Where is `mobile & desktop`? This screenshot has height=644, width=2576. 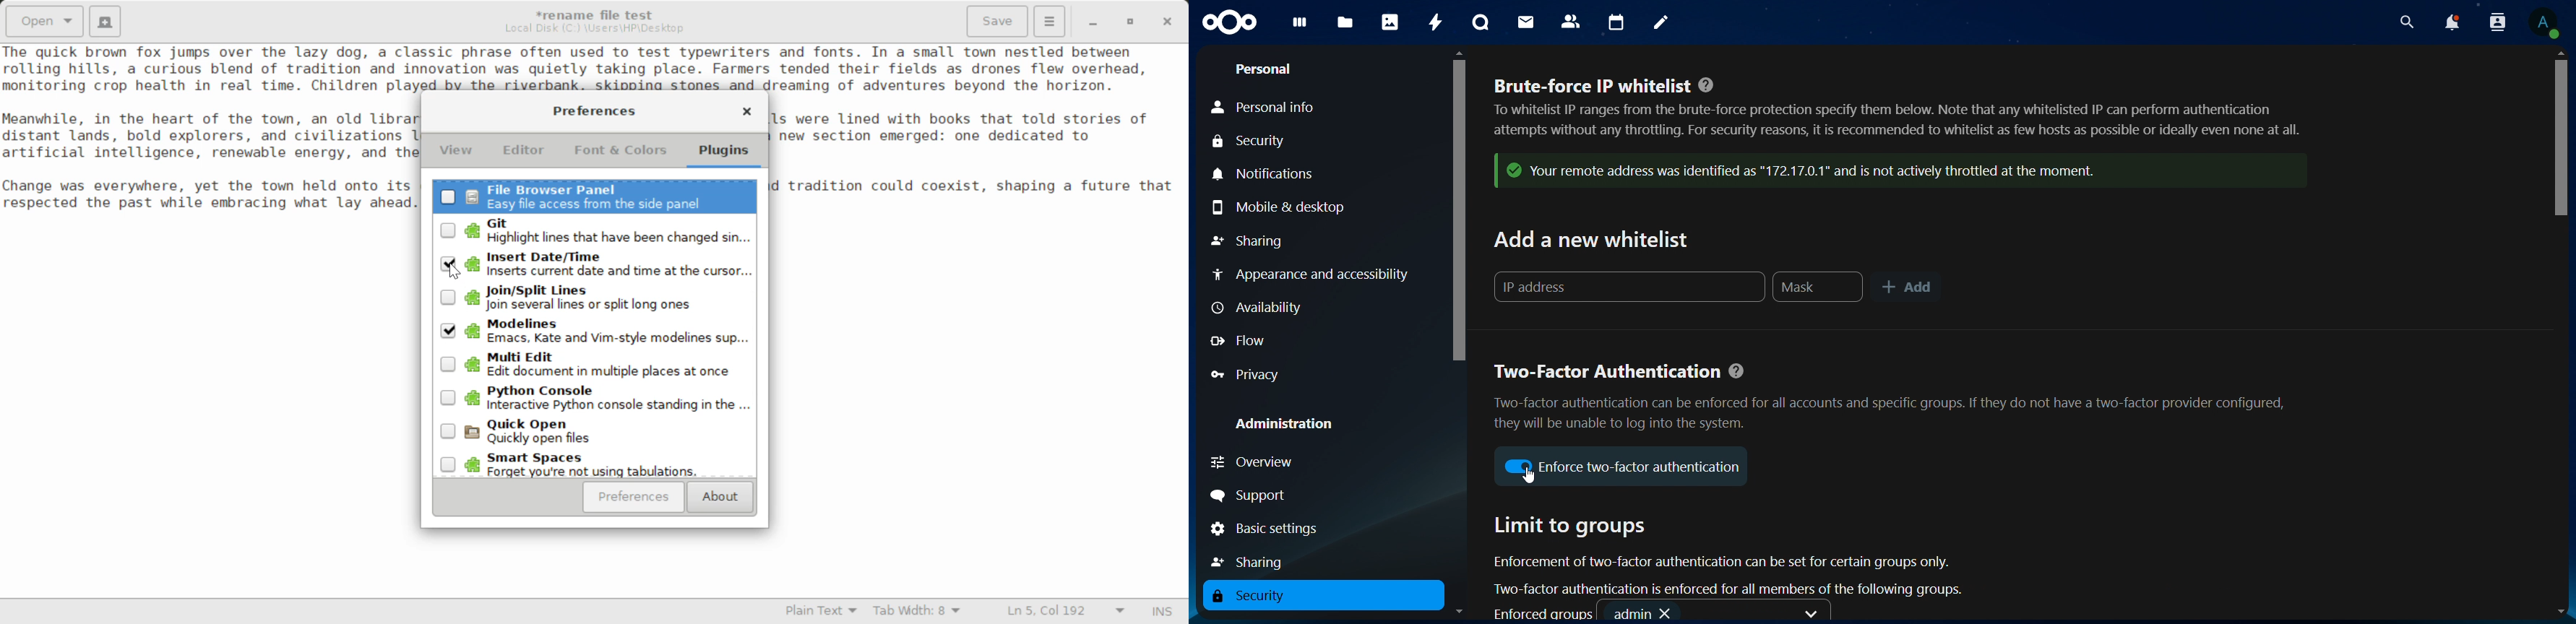 mobile & desktop is located at coordinates (1280, 209).